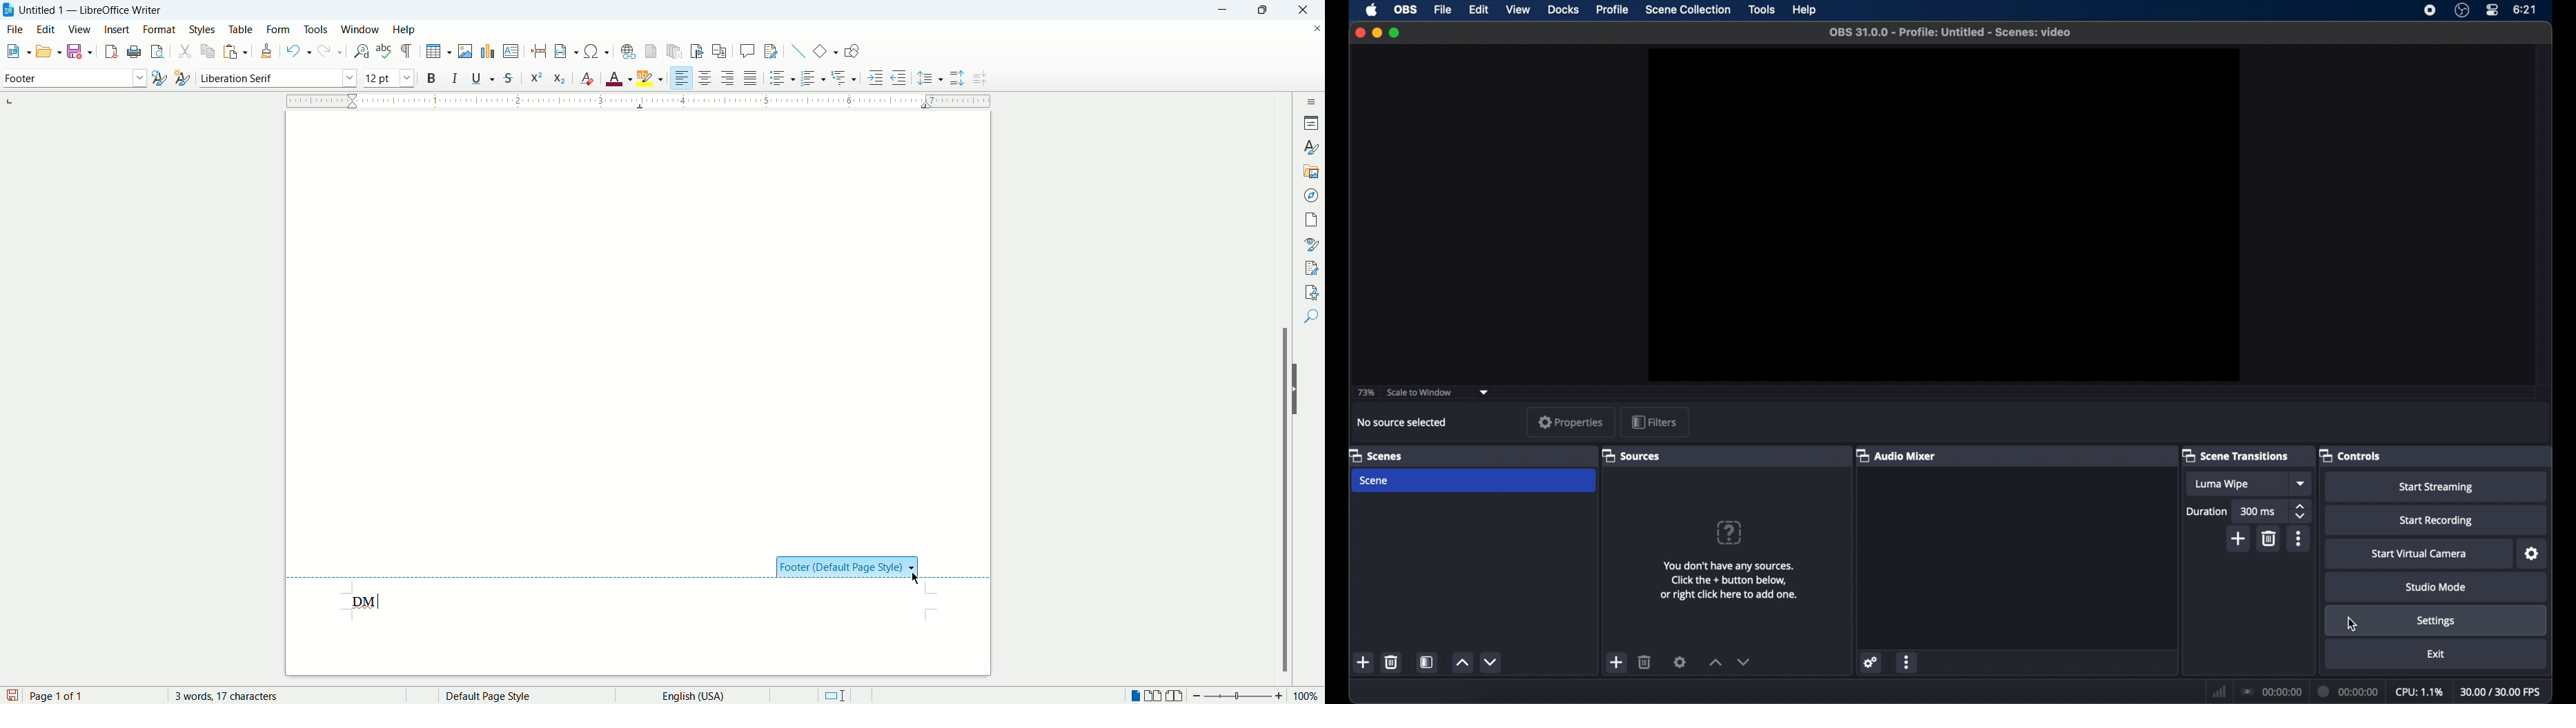 This screenshot has height=728, width=2576. I want to click on add, so click(1364, 663).